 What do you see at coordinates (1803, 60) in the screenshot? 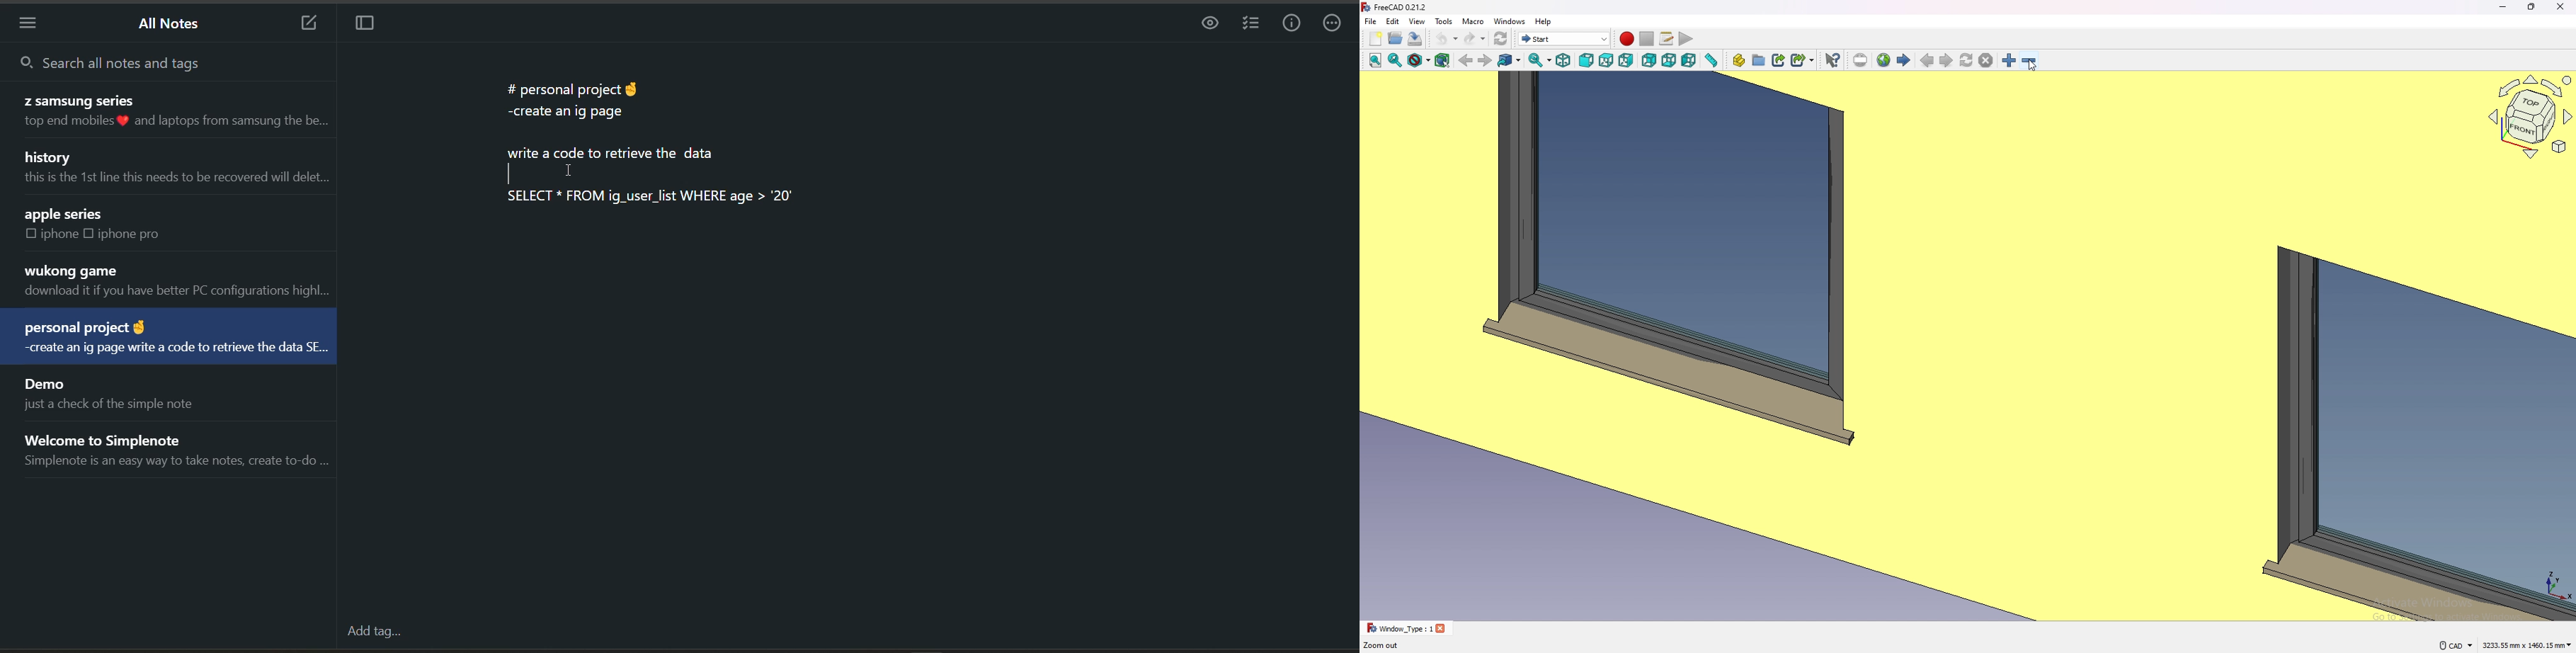
I see `make sub link` at bounding box center [1803, 60].